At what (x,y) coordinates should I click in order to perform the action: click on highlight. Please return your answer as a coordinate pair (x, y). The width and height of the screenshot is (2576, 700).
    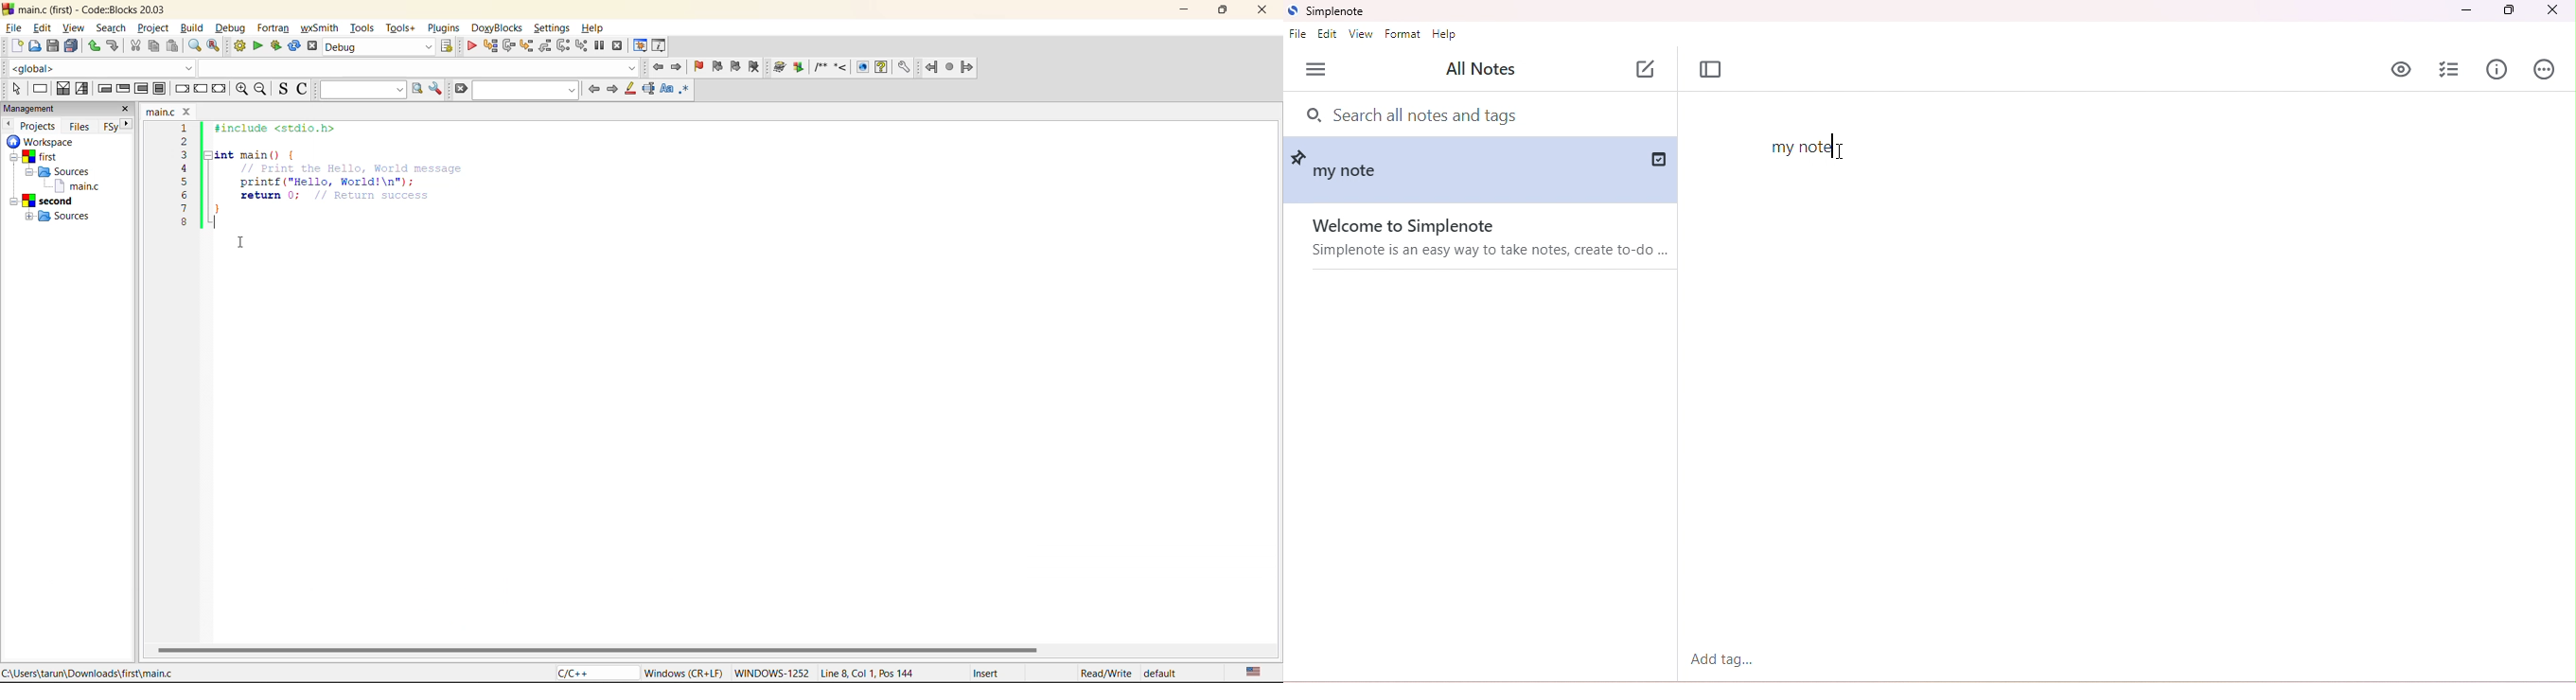
    Looking at the image, I should click on (631, 88).